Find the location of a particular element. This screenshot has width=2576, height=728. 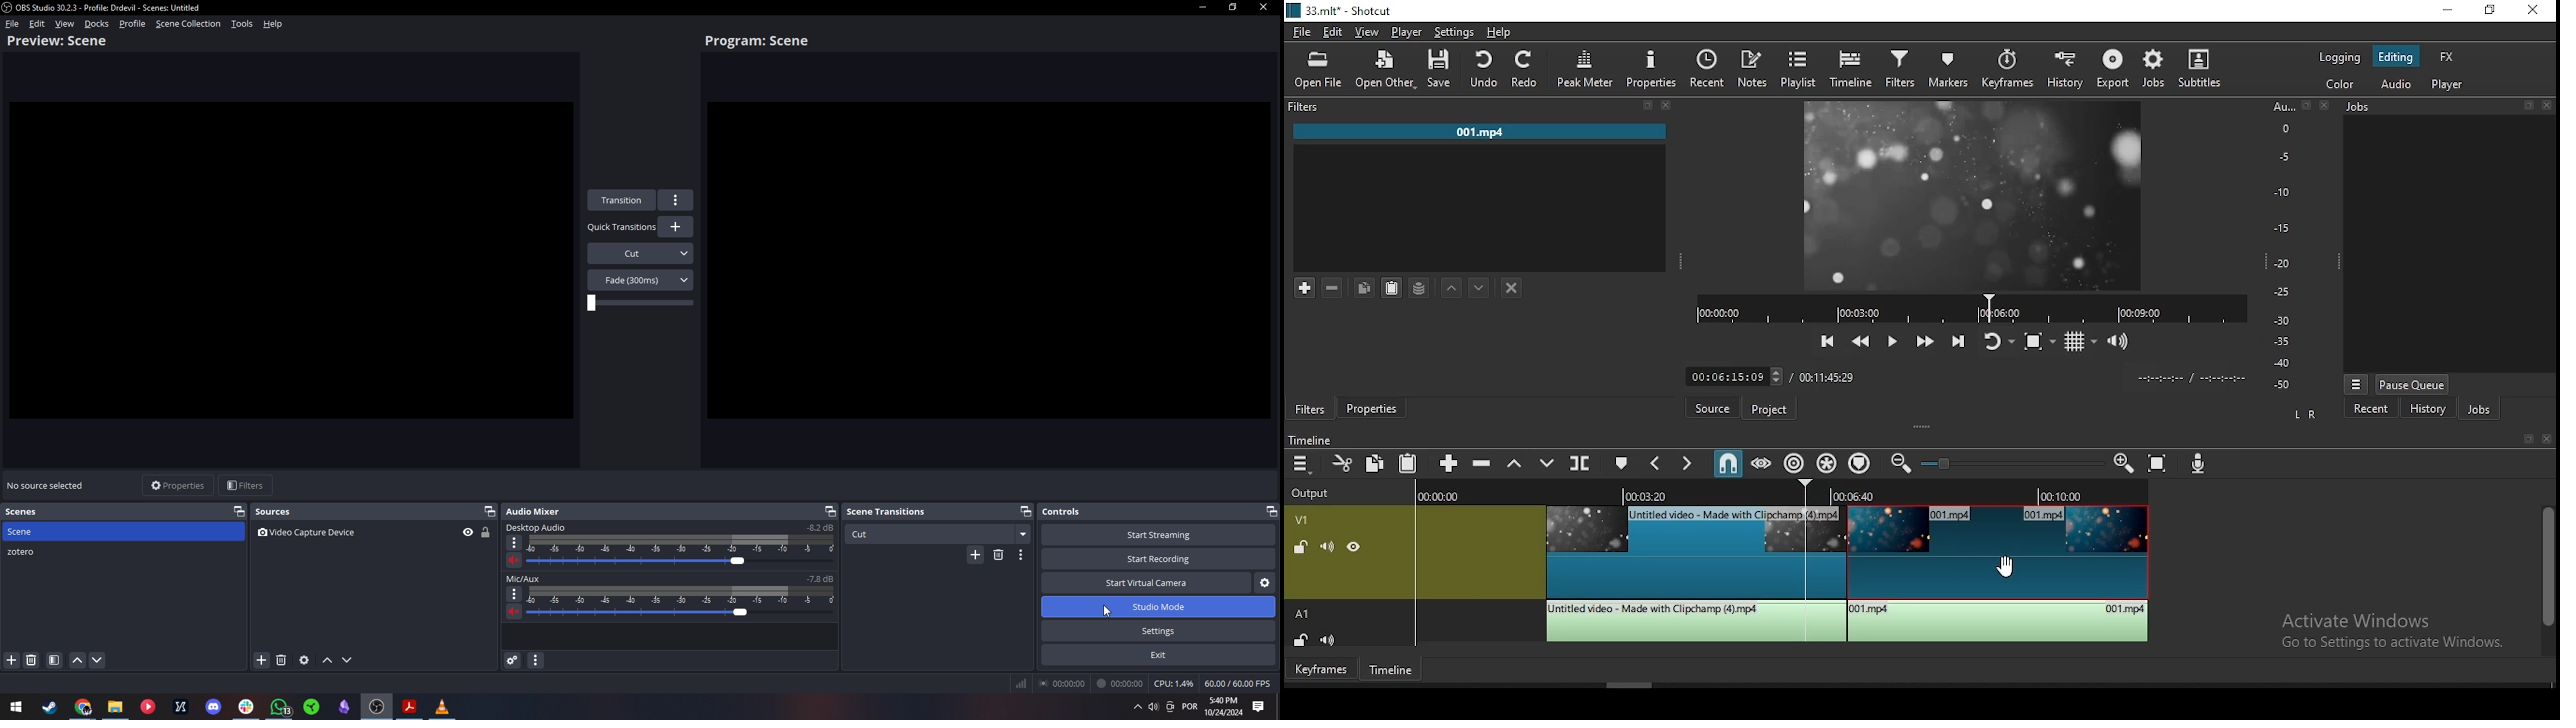

un(hide) is located at coordinates (1352, 548).